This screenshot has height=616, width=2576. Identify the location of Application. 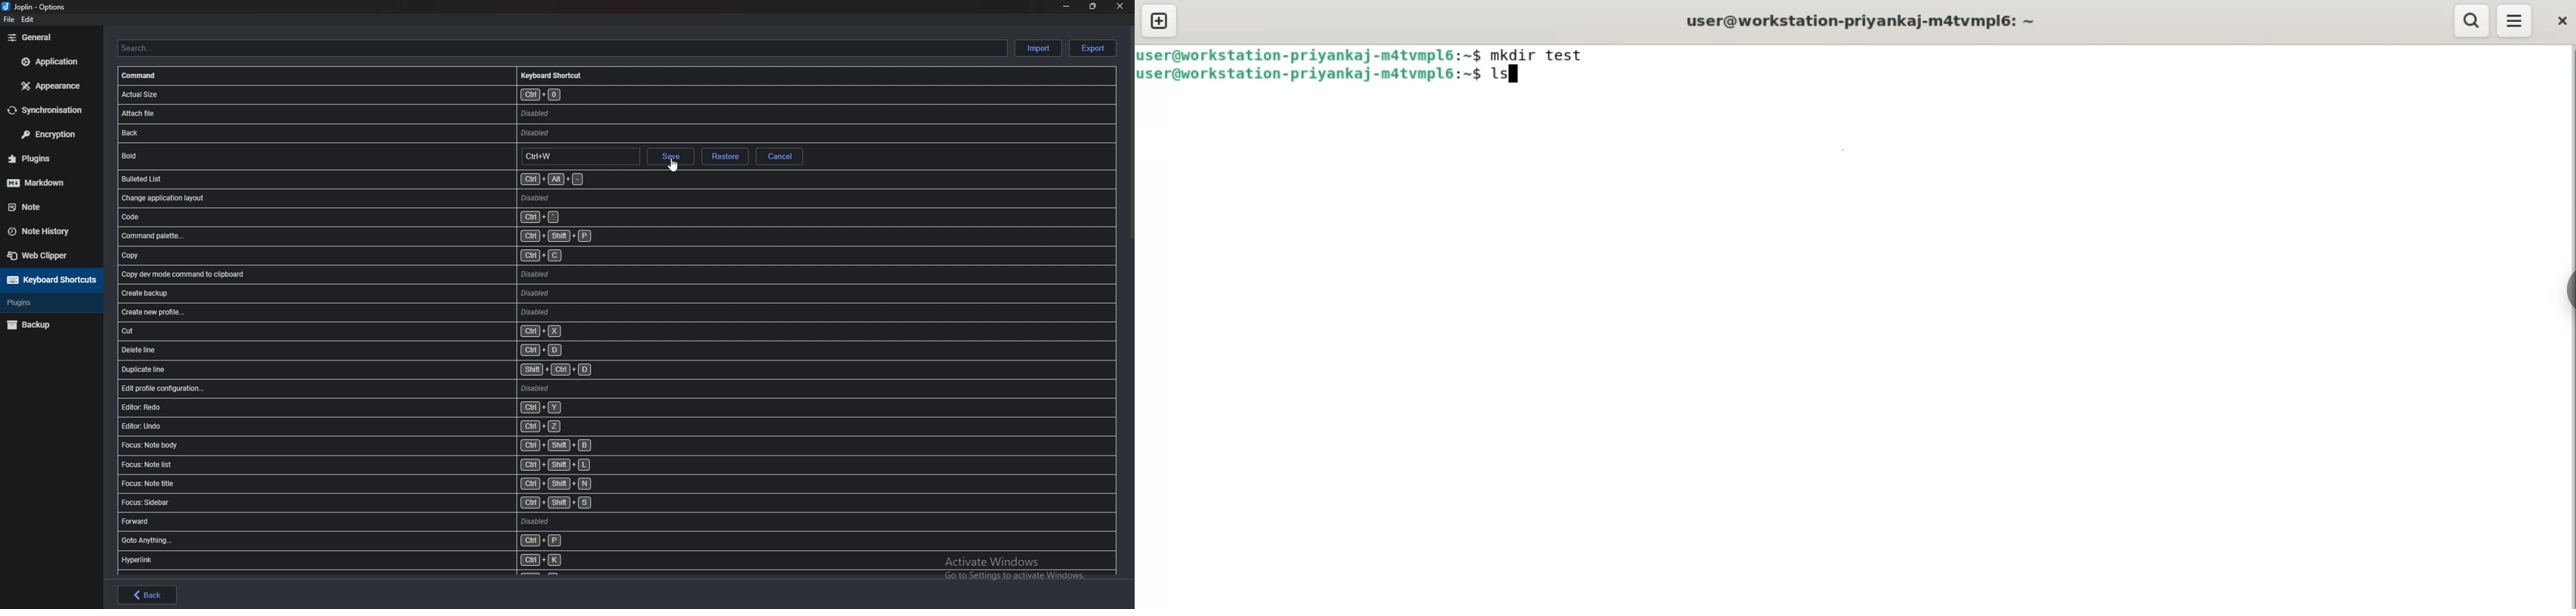
(49, 61).